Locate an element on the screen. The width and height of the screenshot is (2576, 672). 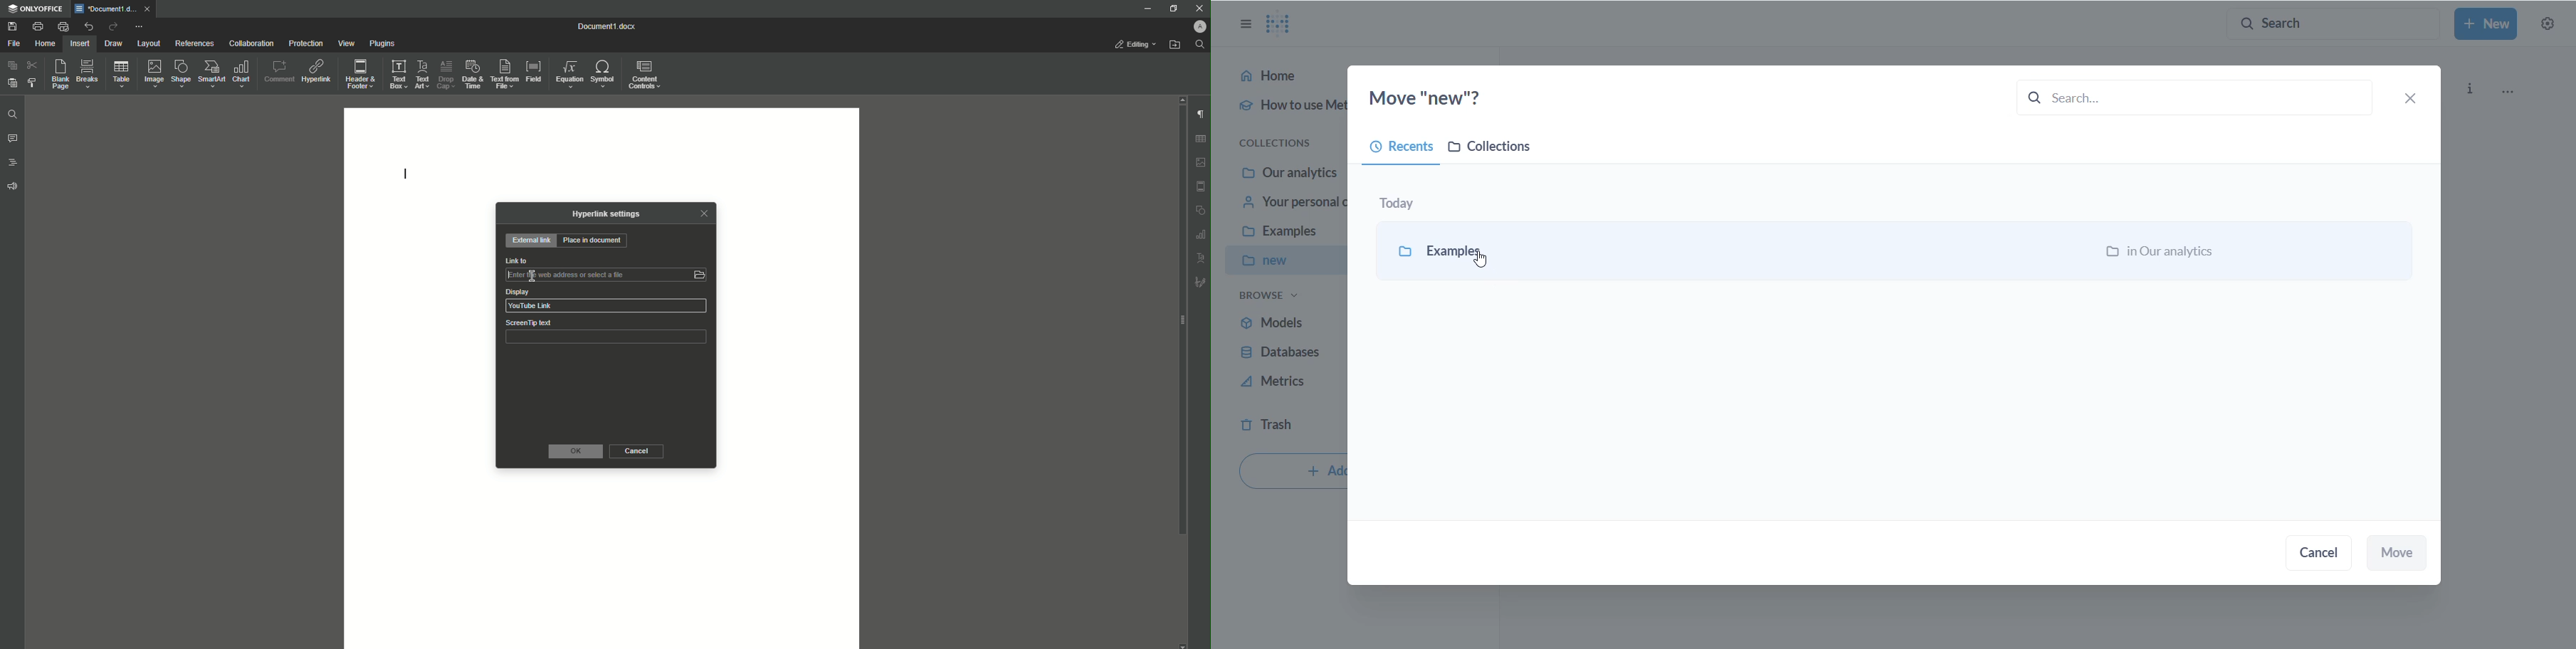
Find is located at coordinates (1200, 44).